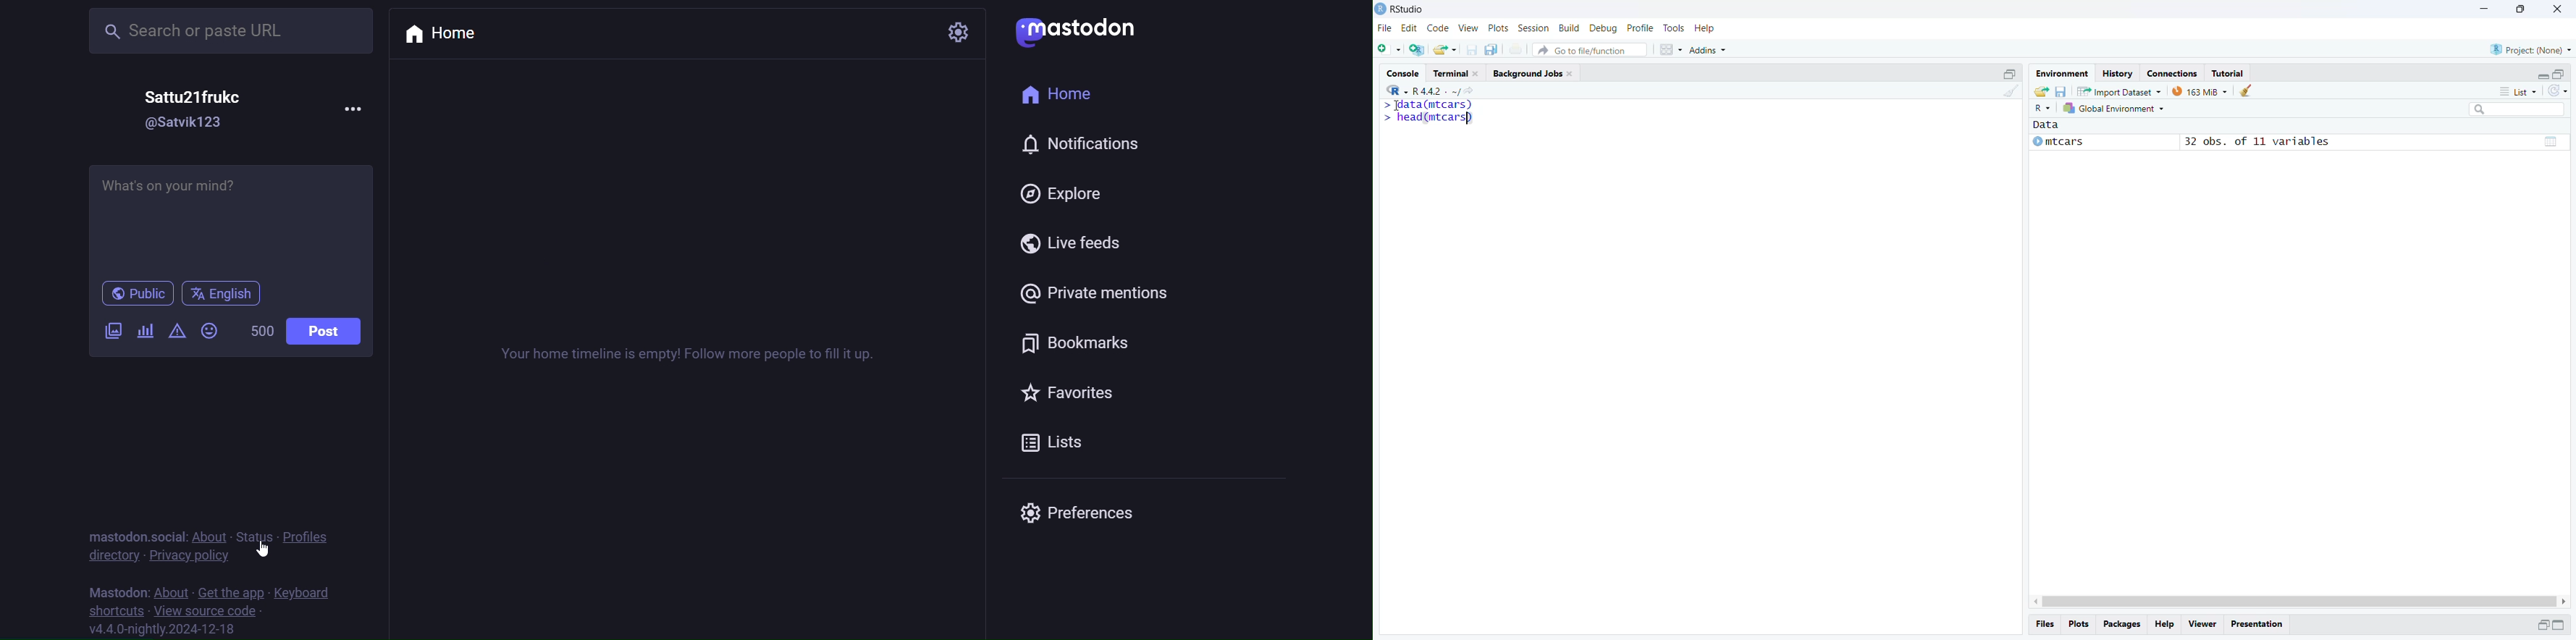 The image size is (2576, 644). I want to click on open in separate window, so click(2557, 75).